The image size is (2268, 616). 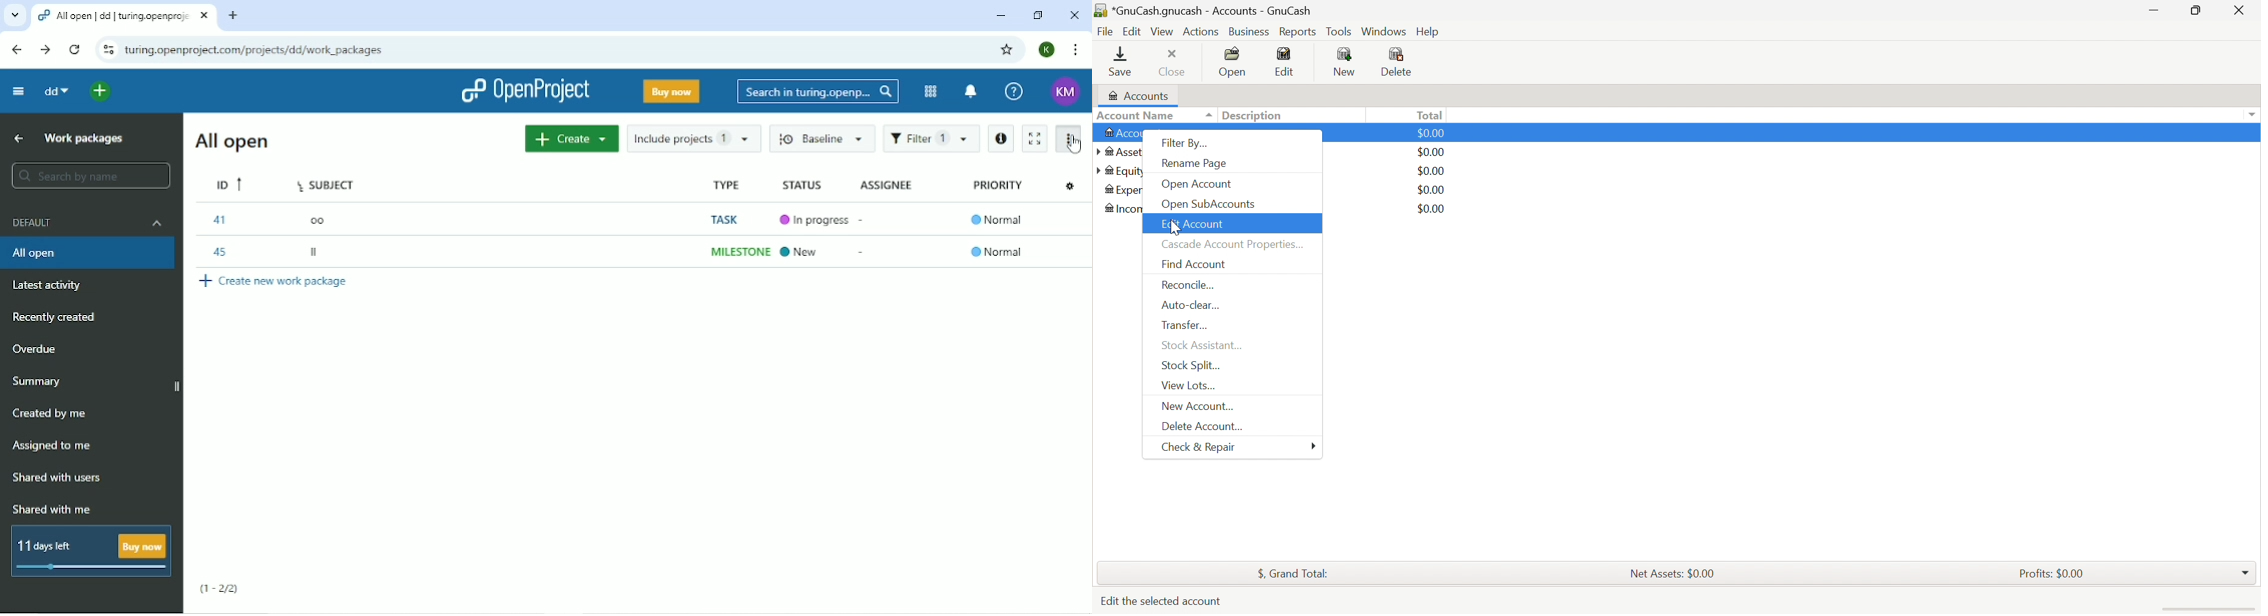 What do you see at coordinates (2053, 573) in the screenshot?
I see `Profits: $0.00` at bounding box center [2053, 573].